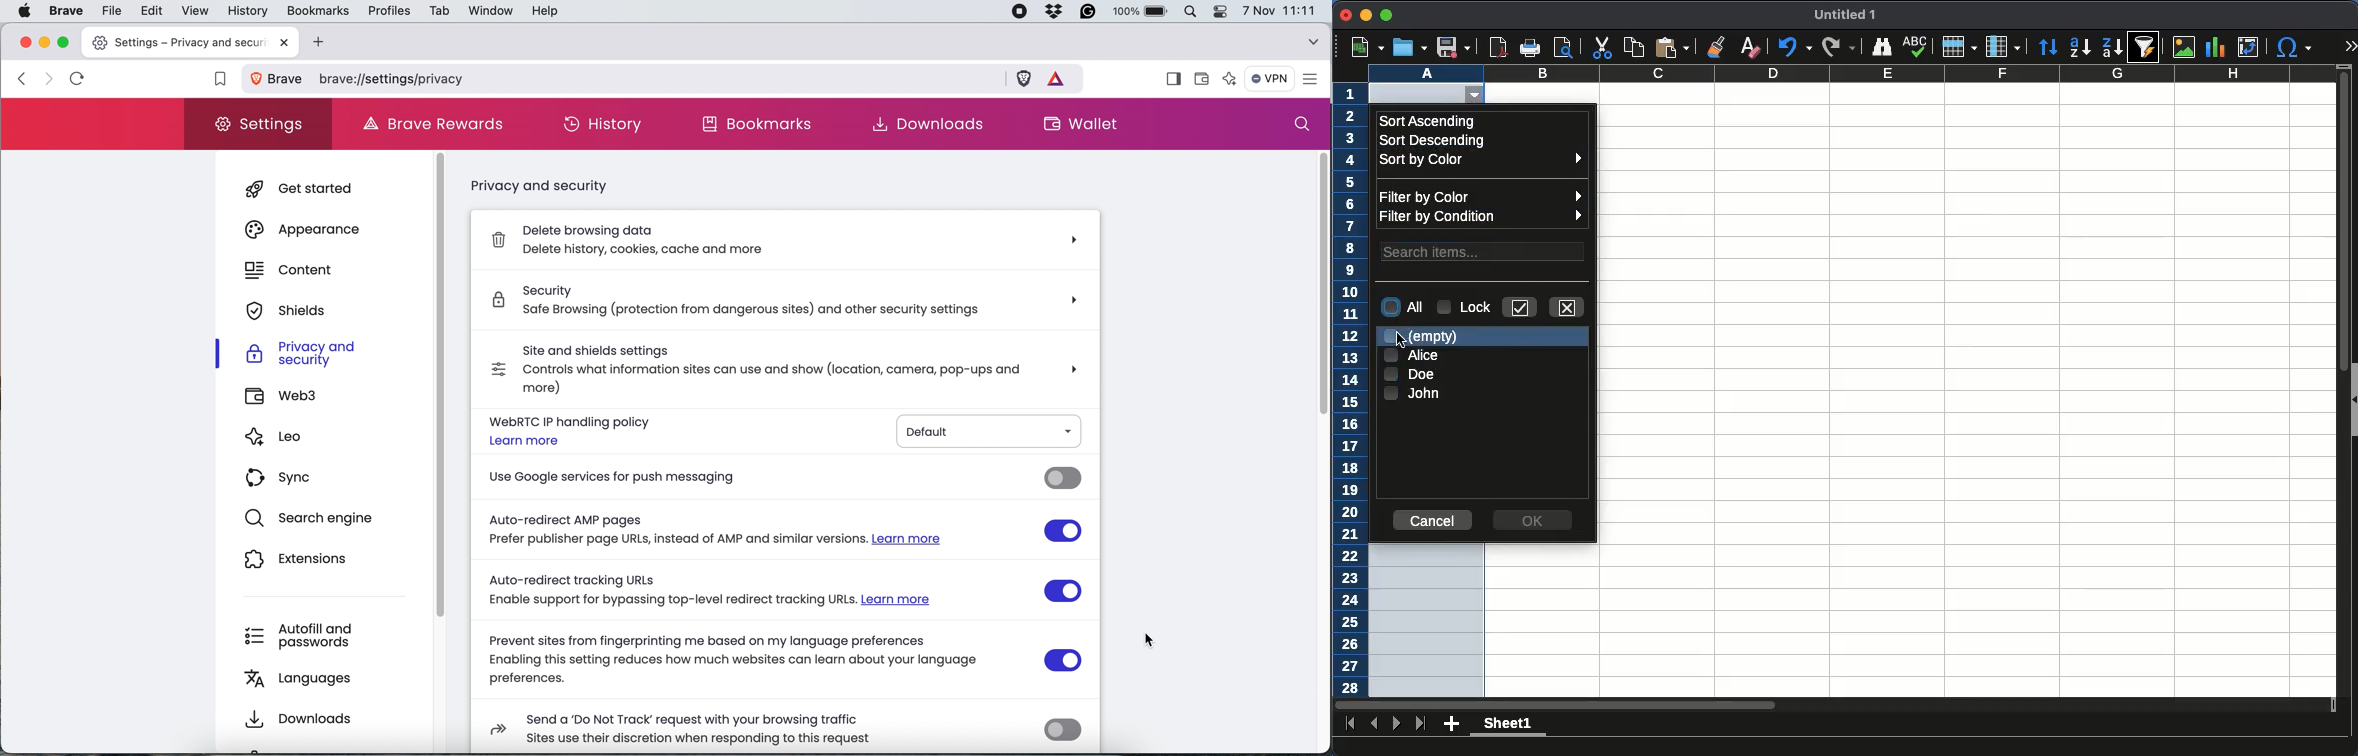  Describe the element at coordinates (787, 300) in the screenshot. I see `Security
safe Browsing (protection from dangerous sites) and other security settings` at that location.